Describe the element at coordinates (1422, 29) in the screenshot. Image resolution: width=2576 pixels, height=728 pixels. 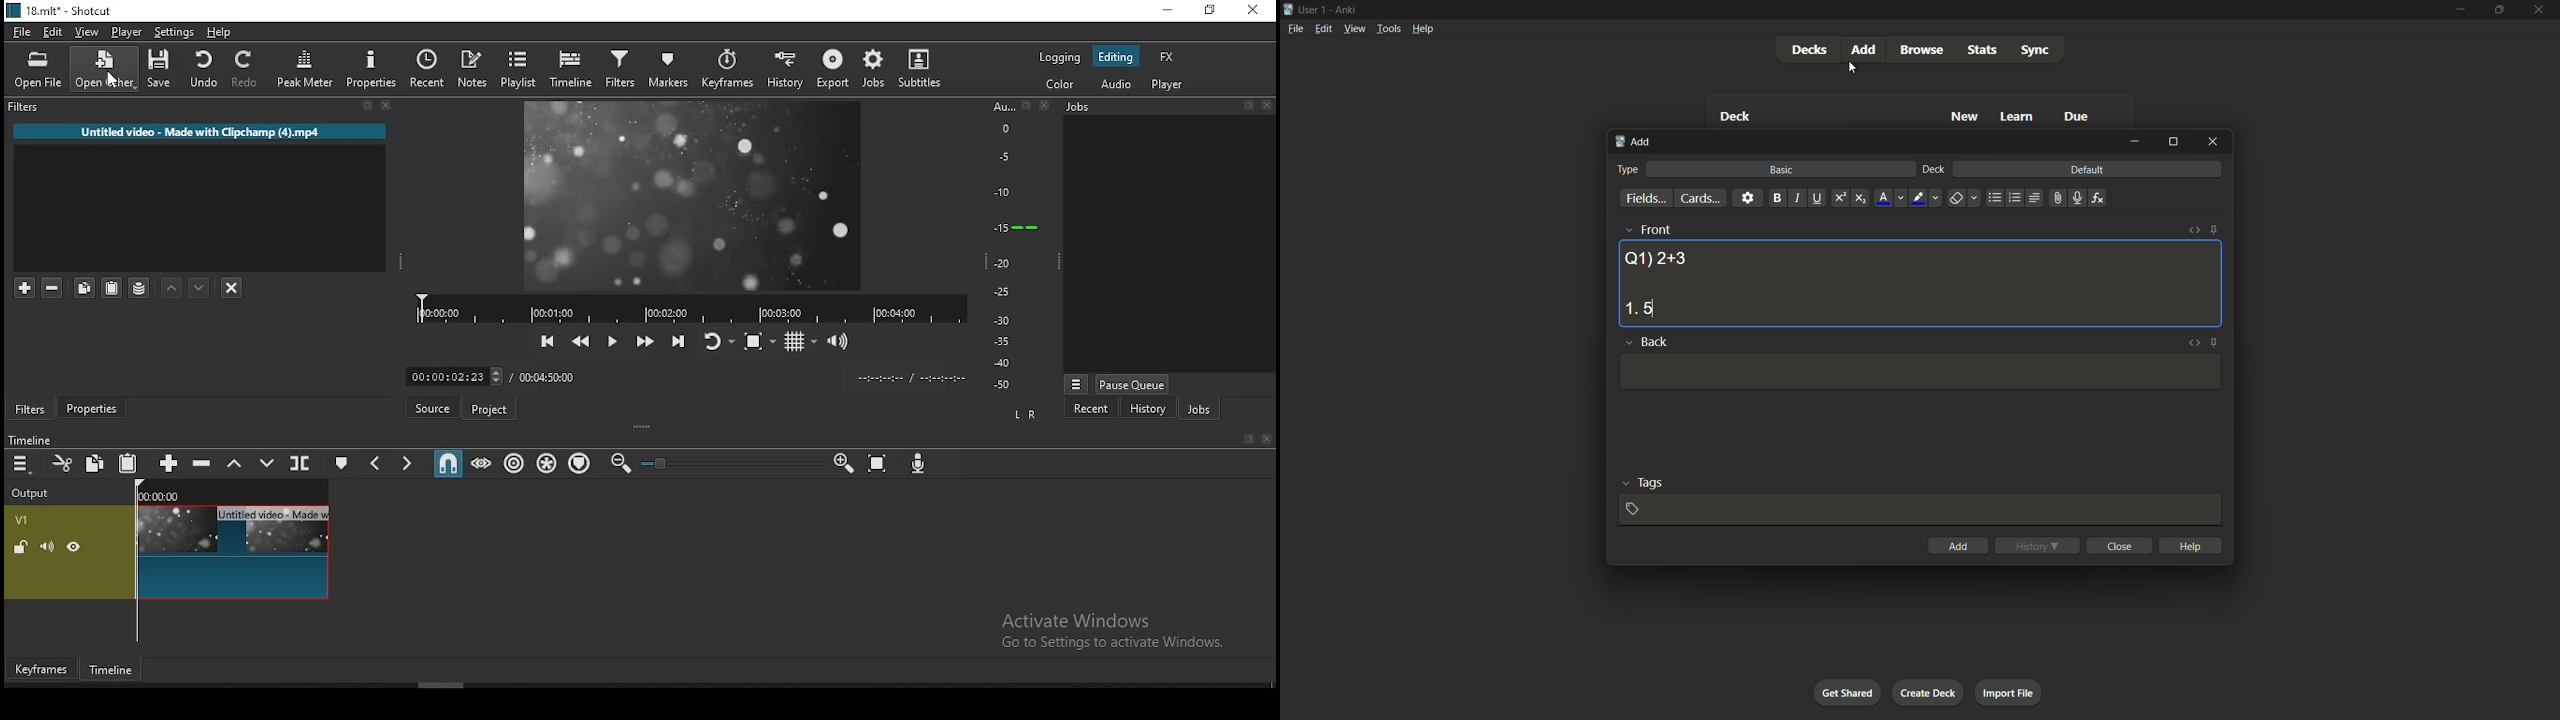
I see `help menu` at that location.